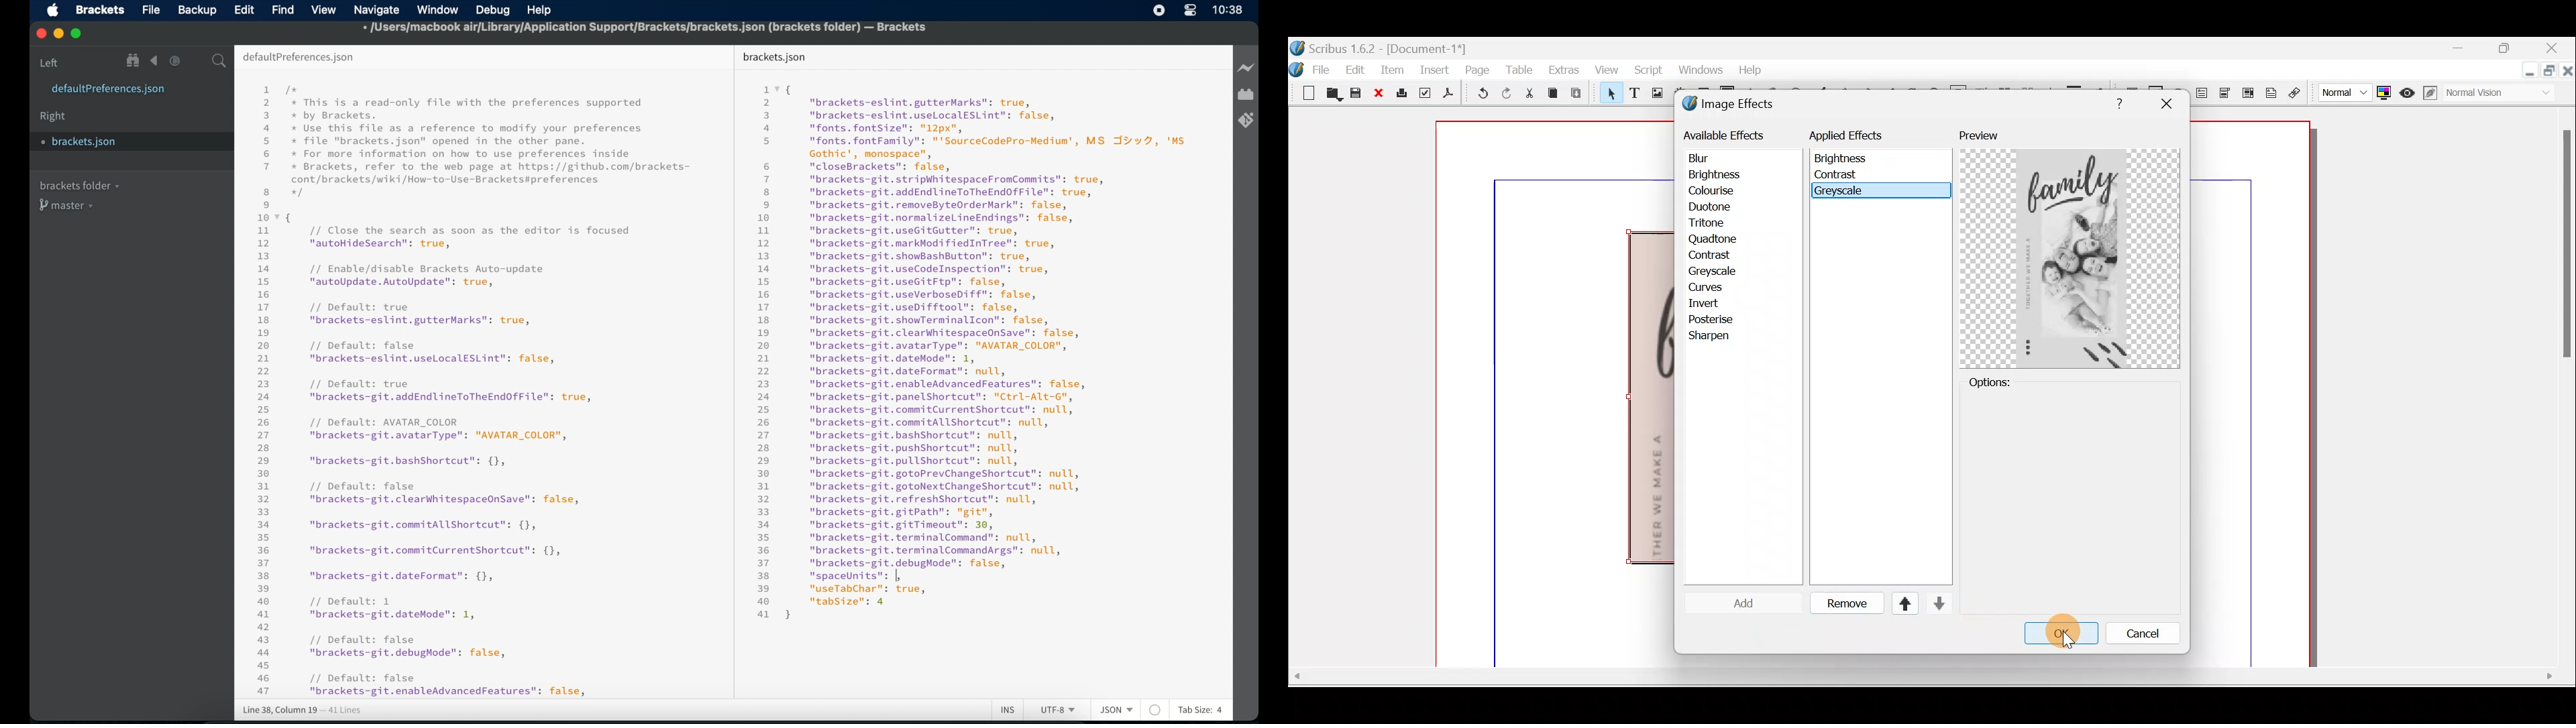 This screenshot has height=728, width=2576. I want to click on Up, so click(1907, 605).